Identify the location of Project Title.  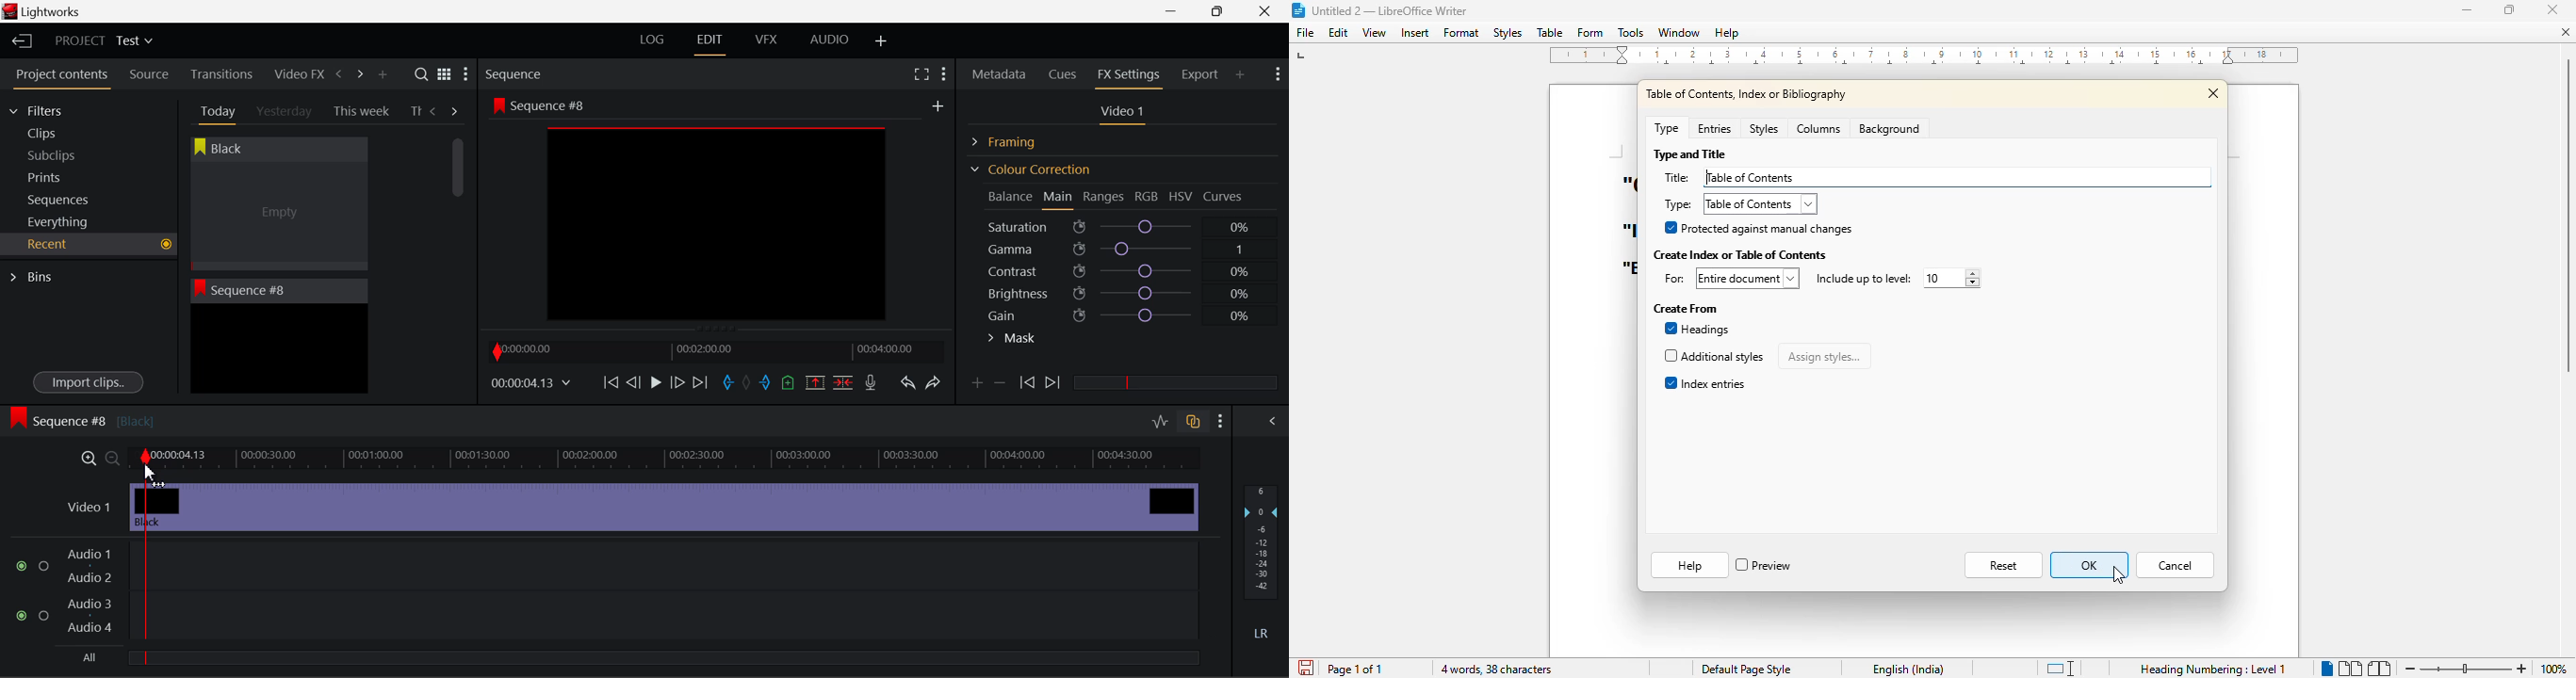
(104, 42).